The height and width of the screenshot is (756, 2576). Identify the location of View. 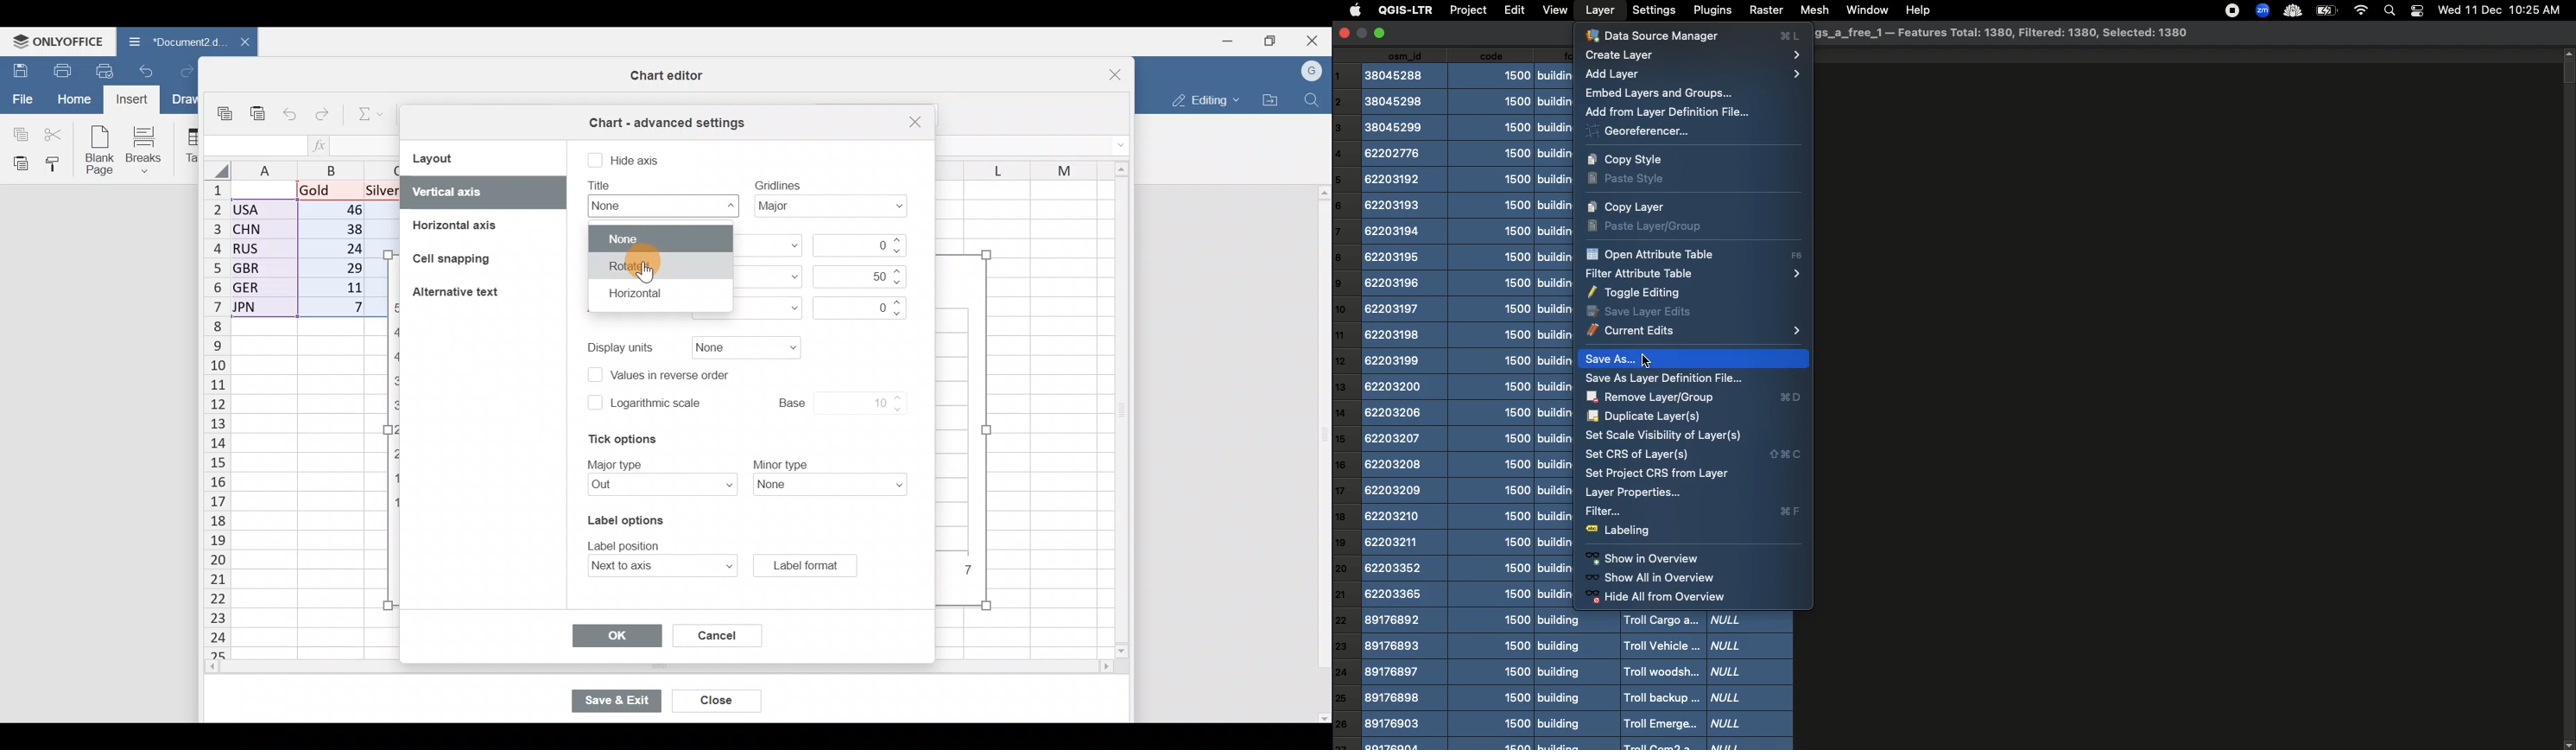
(1554, 10).